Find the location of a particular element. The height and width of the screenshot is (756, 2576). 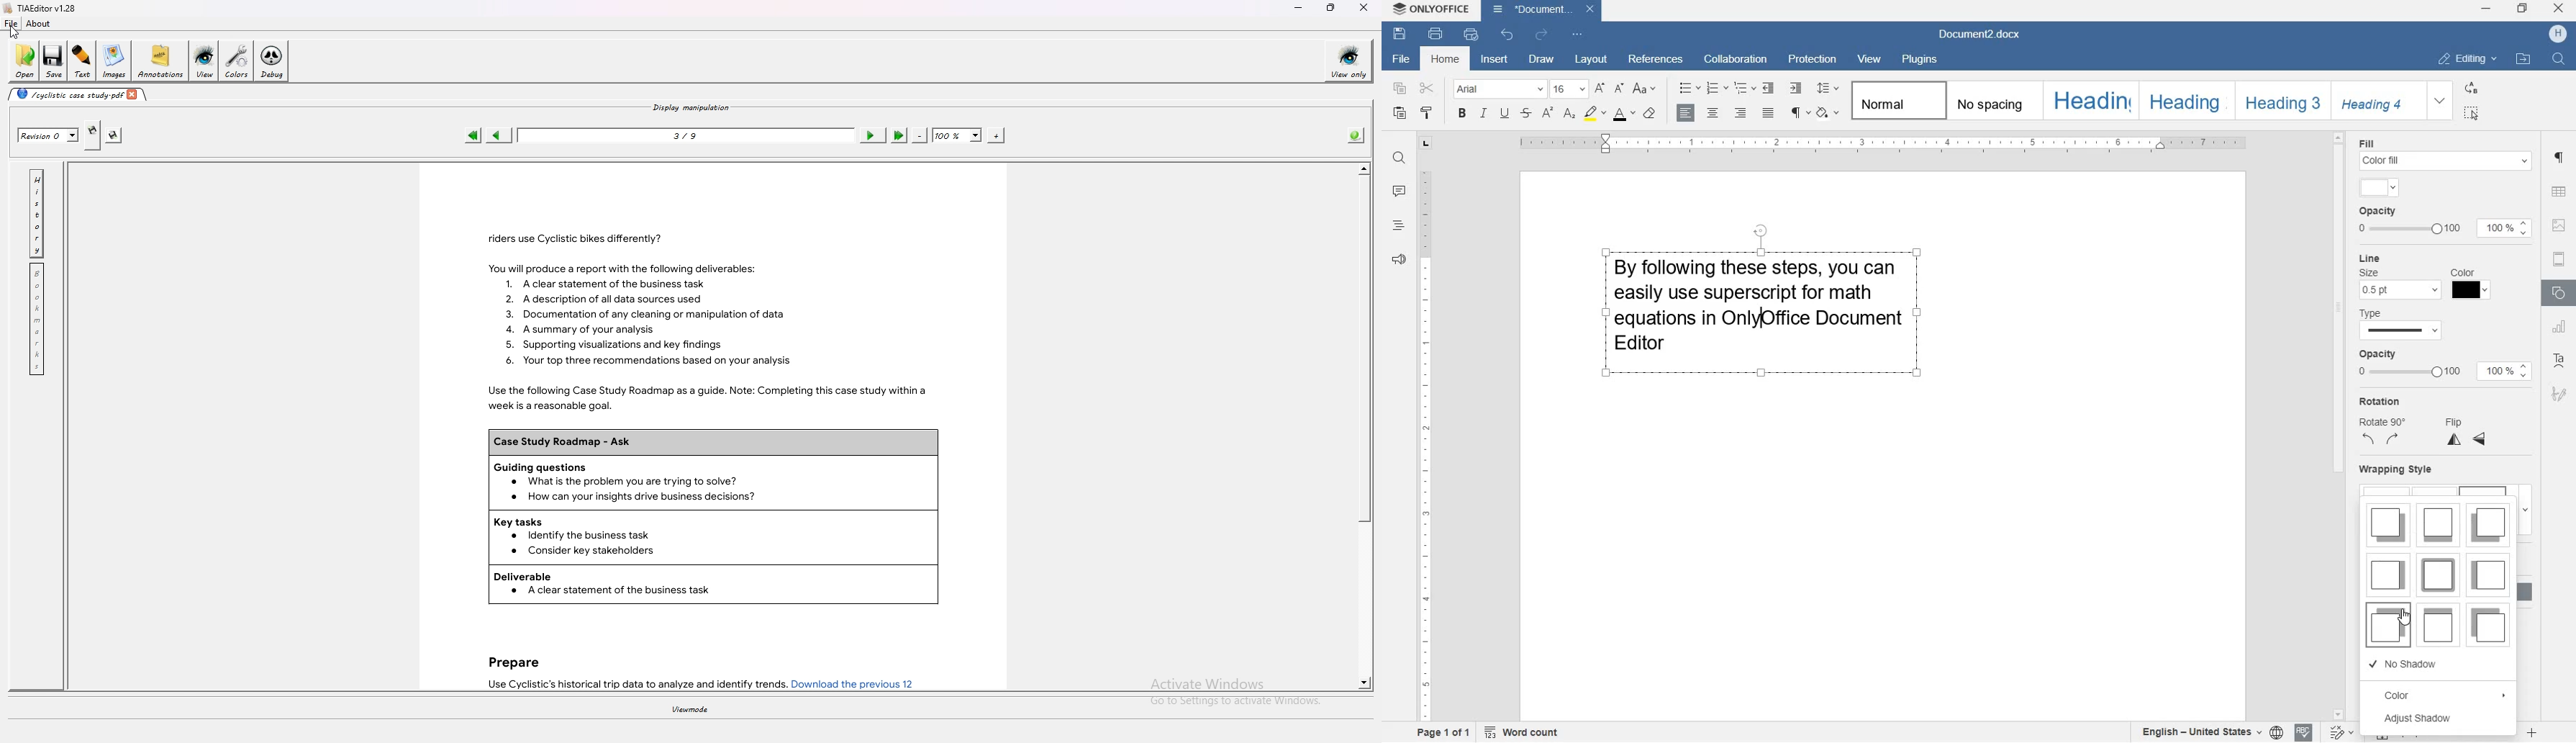

increase indent is located at coordinates (1796, 88).